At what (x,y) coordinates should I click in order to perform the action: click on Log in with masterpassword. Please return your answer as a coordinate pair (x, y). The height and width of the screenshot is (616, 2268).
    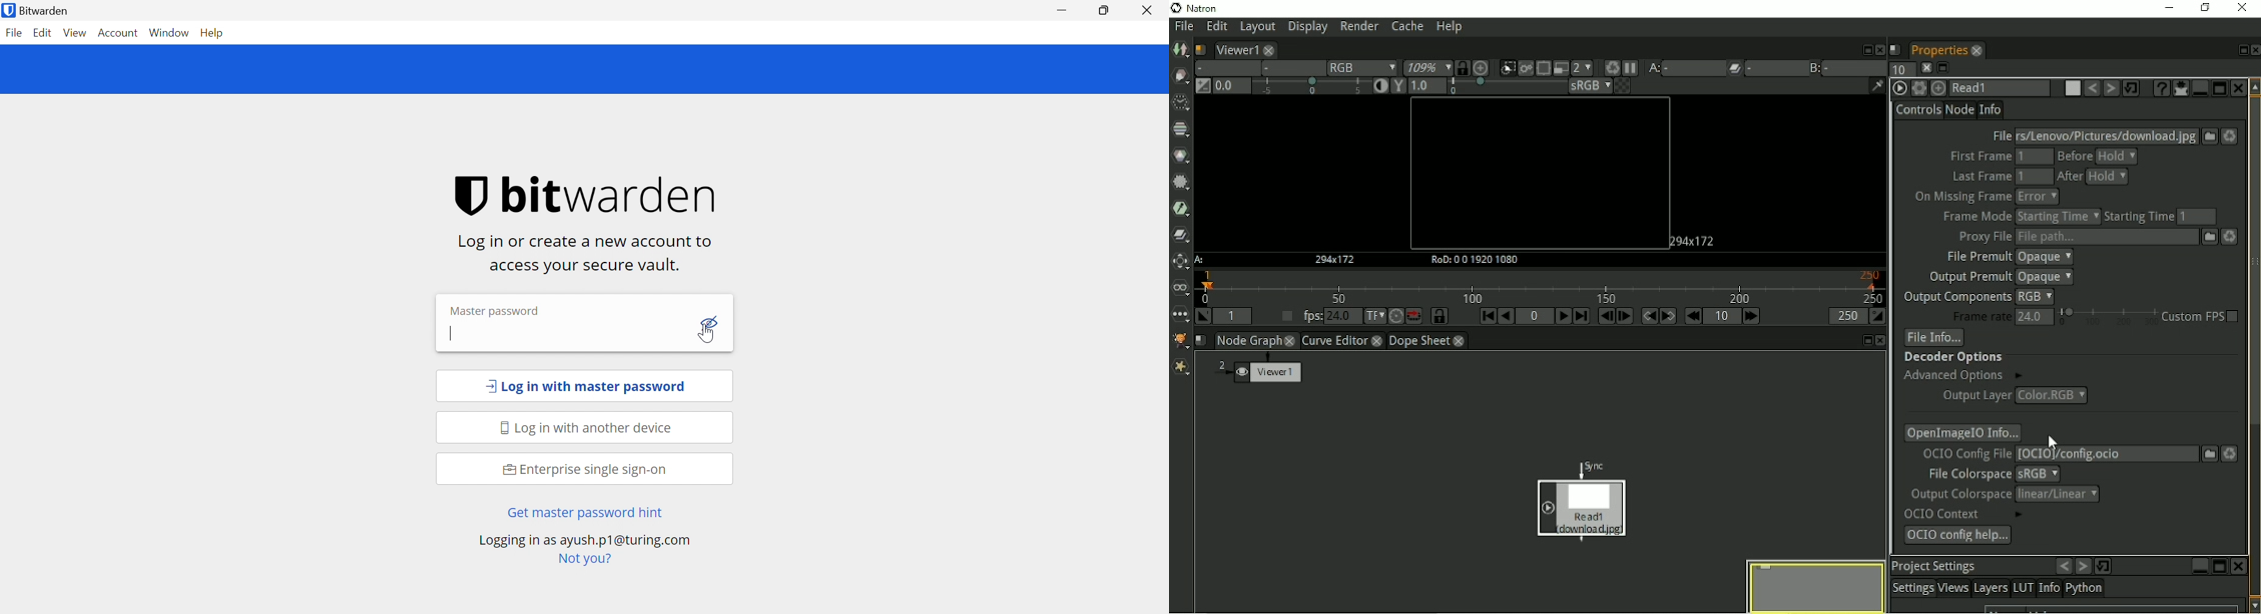
    Looking at the image, I should click on (586, 387).